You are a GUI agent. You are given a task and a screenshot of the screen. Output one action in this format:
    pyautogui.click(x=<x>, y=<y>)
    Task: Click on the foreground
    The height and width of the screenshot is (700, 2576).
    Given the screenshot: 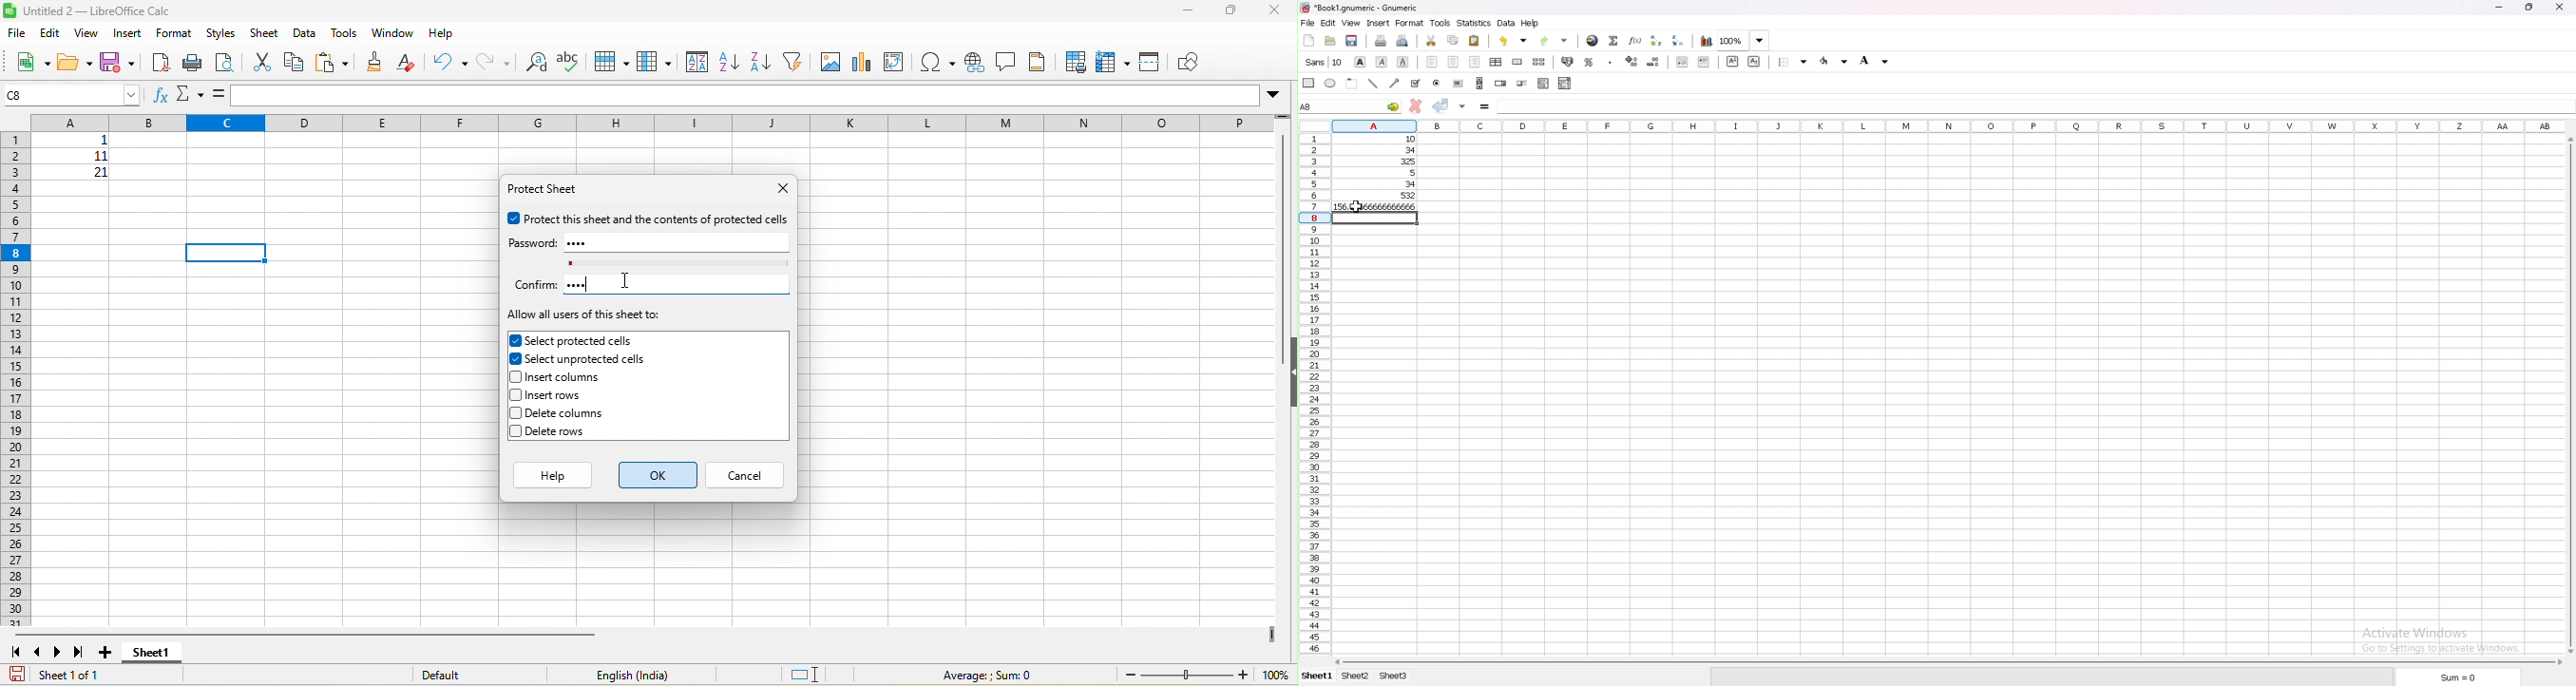 What is the action you would take?
    pyautogui.click(x=1833, y=61)
    